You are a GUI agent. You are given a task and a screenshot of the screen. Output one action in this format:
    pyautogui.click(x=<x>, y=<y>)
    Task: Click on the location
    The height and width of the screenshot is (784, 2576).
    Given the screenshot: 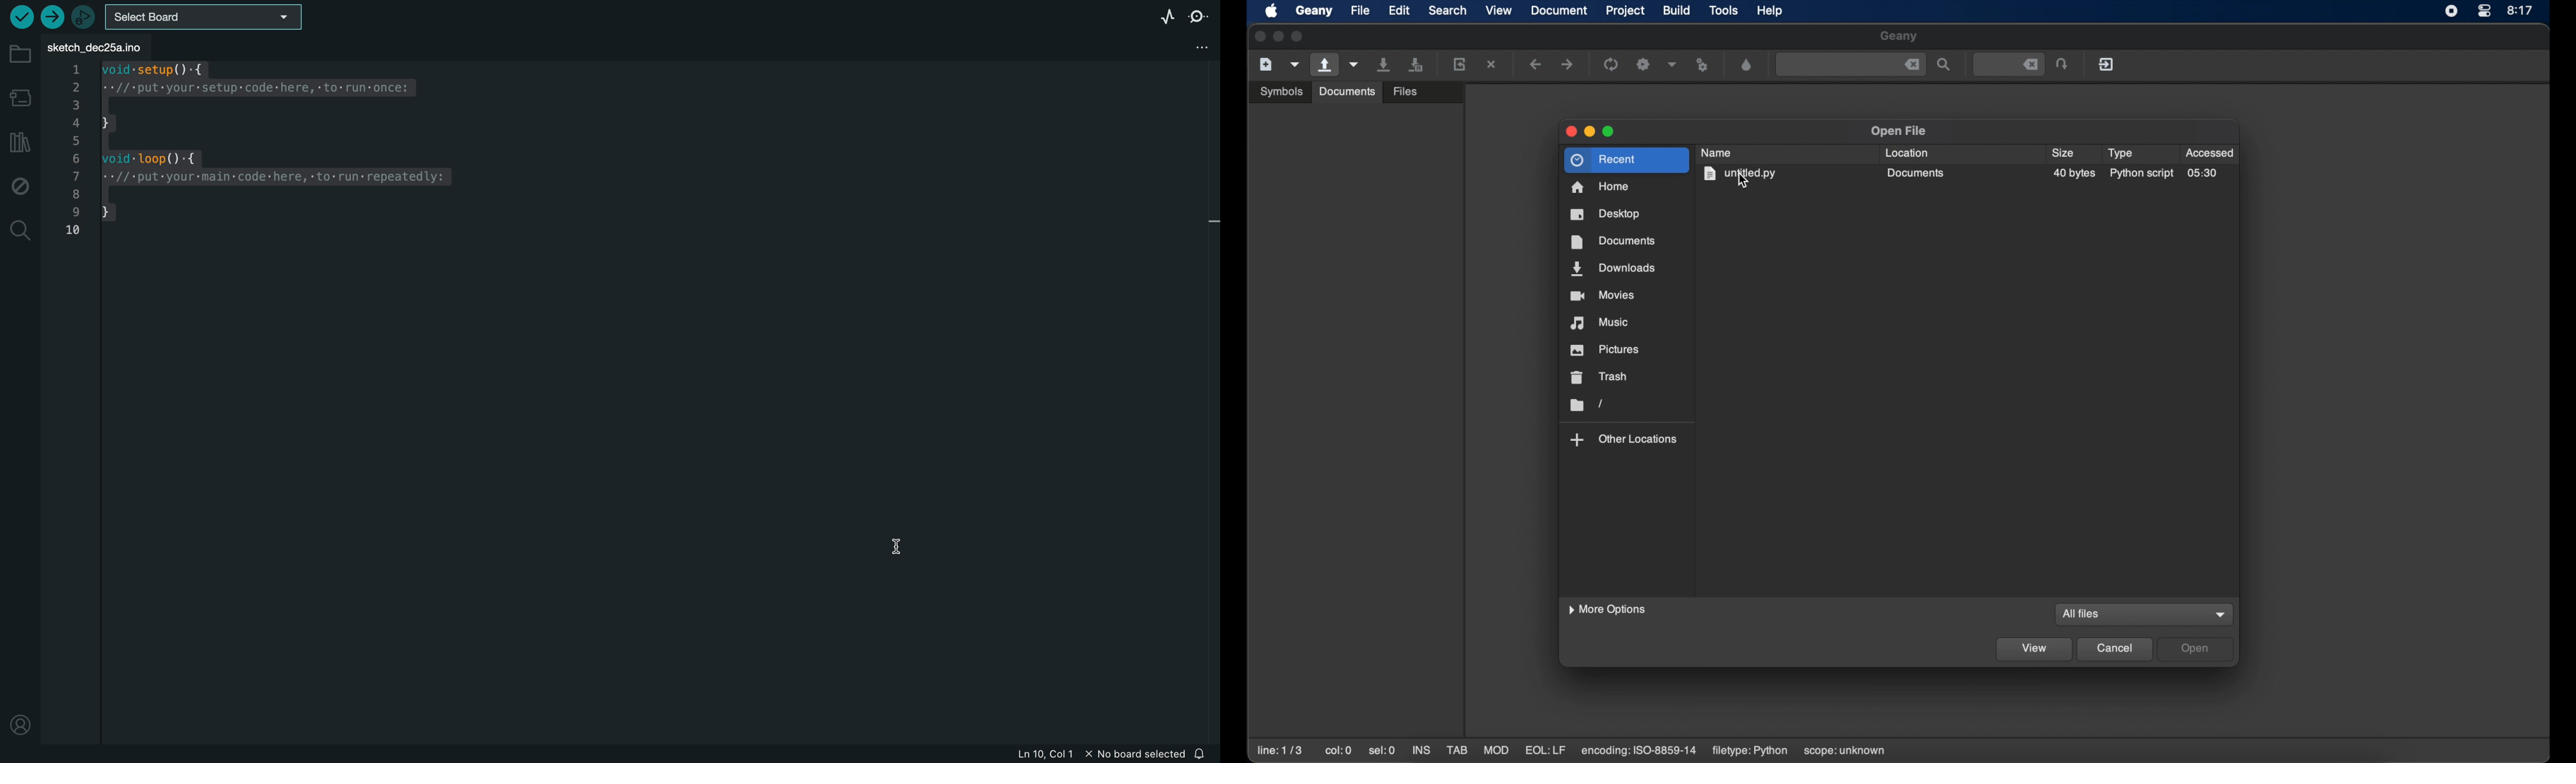 What is the action you would take?
    pyautogui.click(x=1907, y=153)
    